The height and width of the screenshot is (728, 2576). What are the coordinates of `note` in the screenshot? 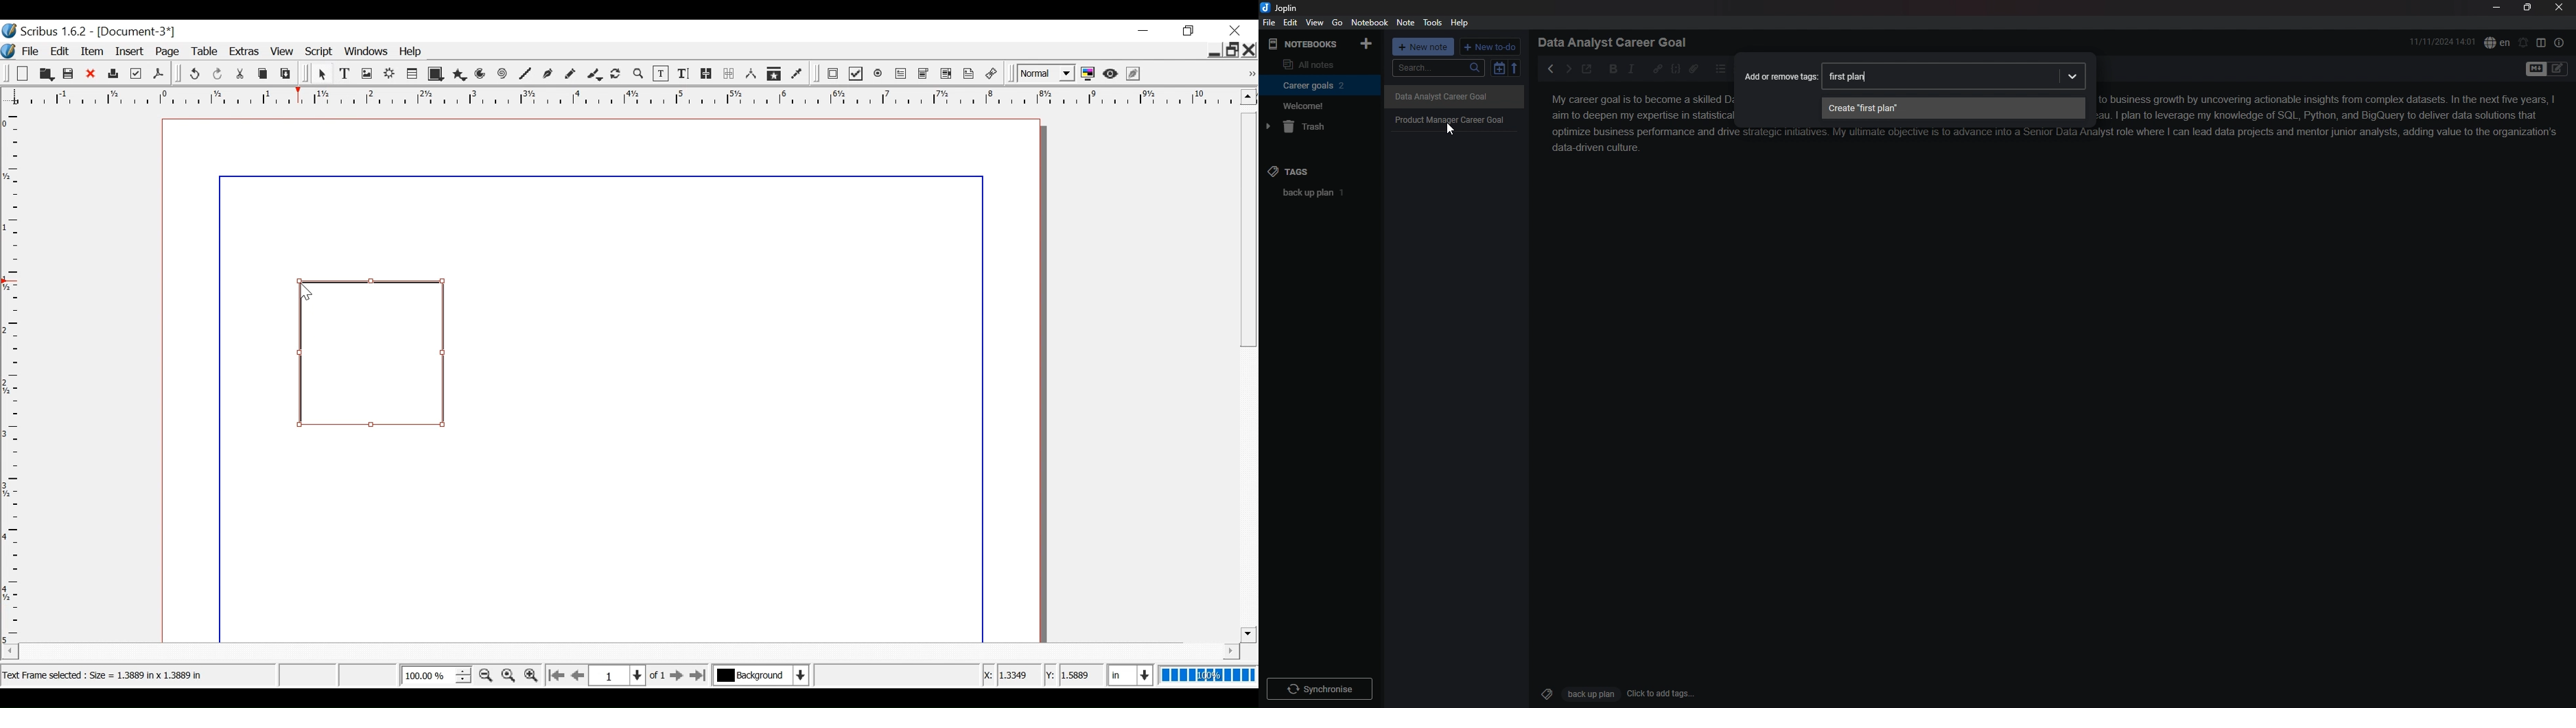 It's located at (1407, 22).